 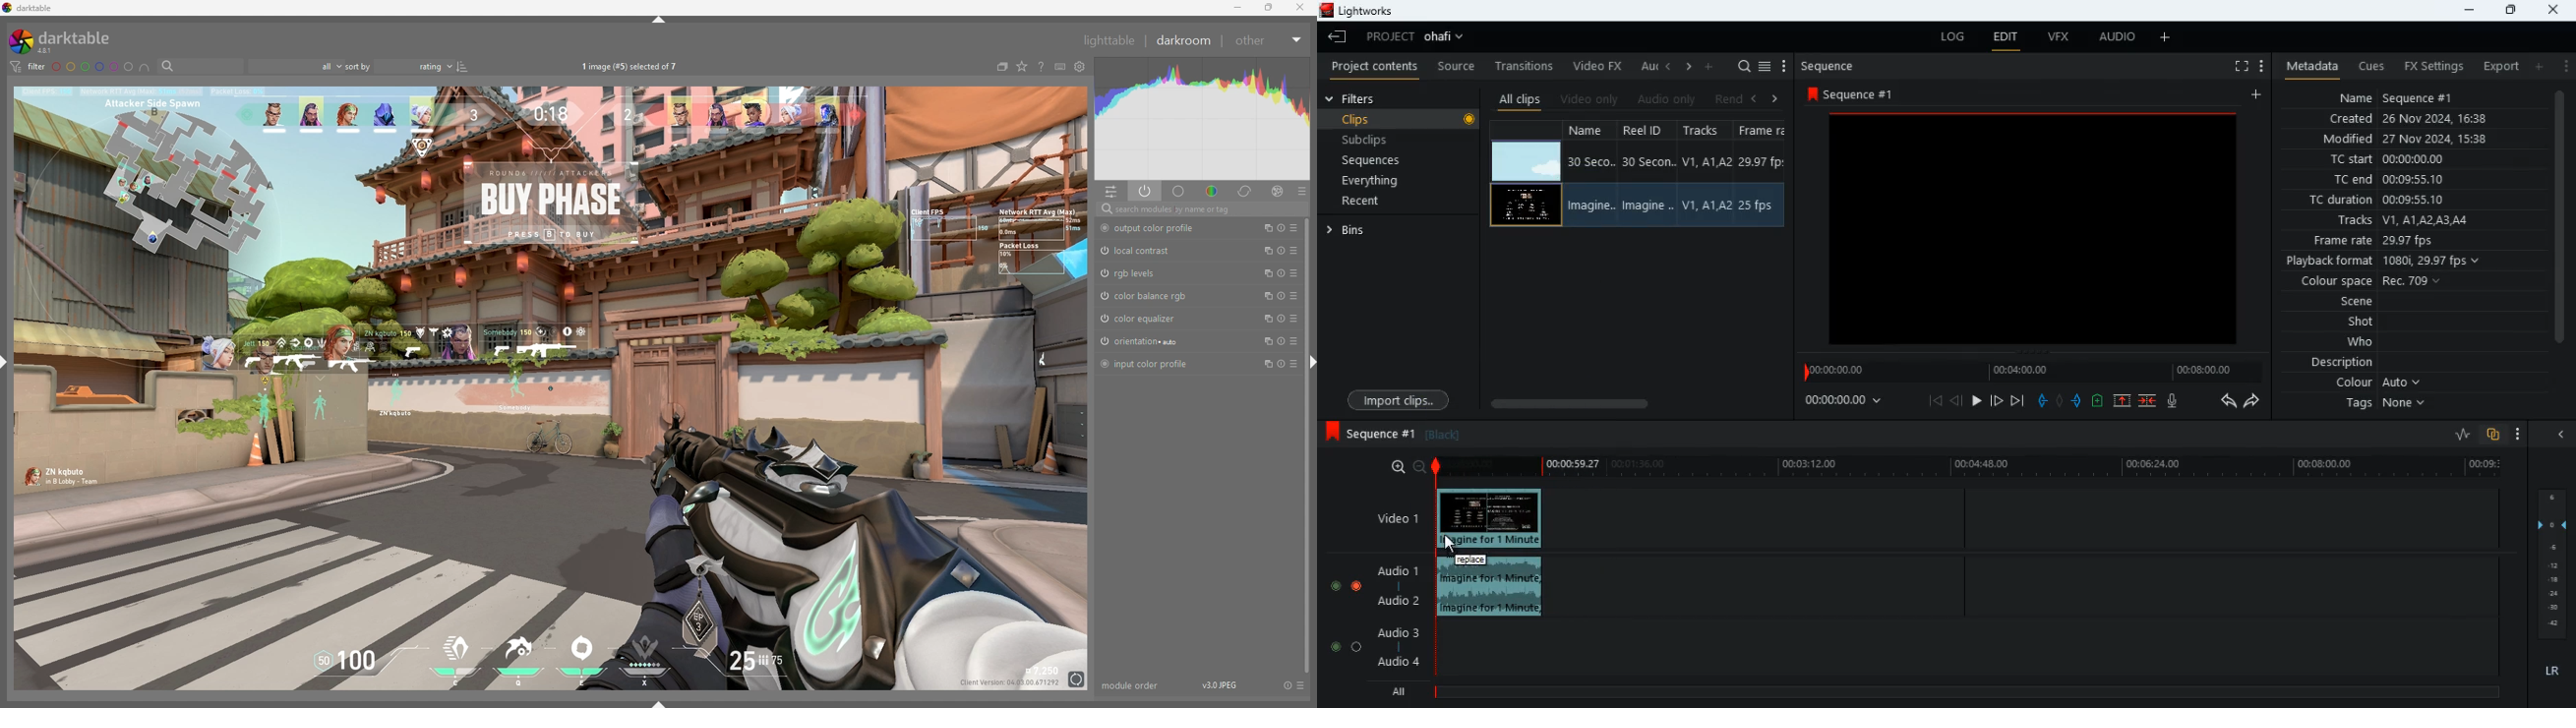 I want to click on play, so click(x=1975, y=401).